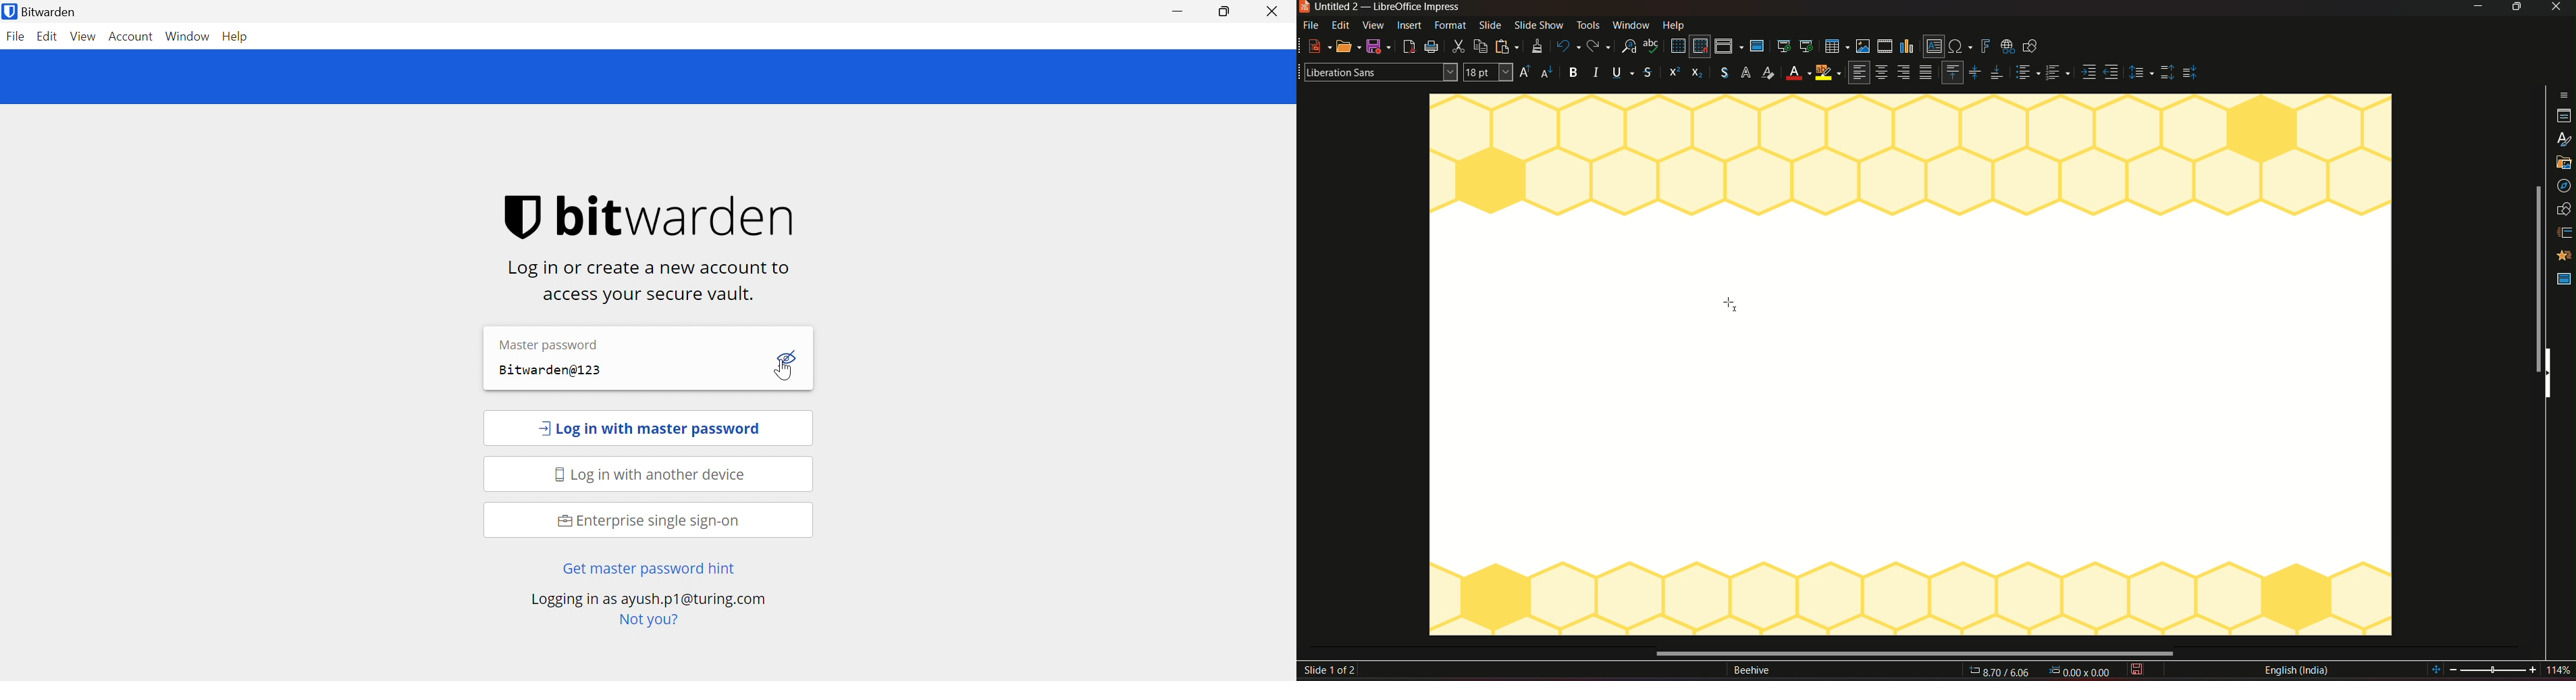 Image resolution: width=2576 pixels, height=700 pixels. I want to click on copy, so click(1481, 45).